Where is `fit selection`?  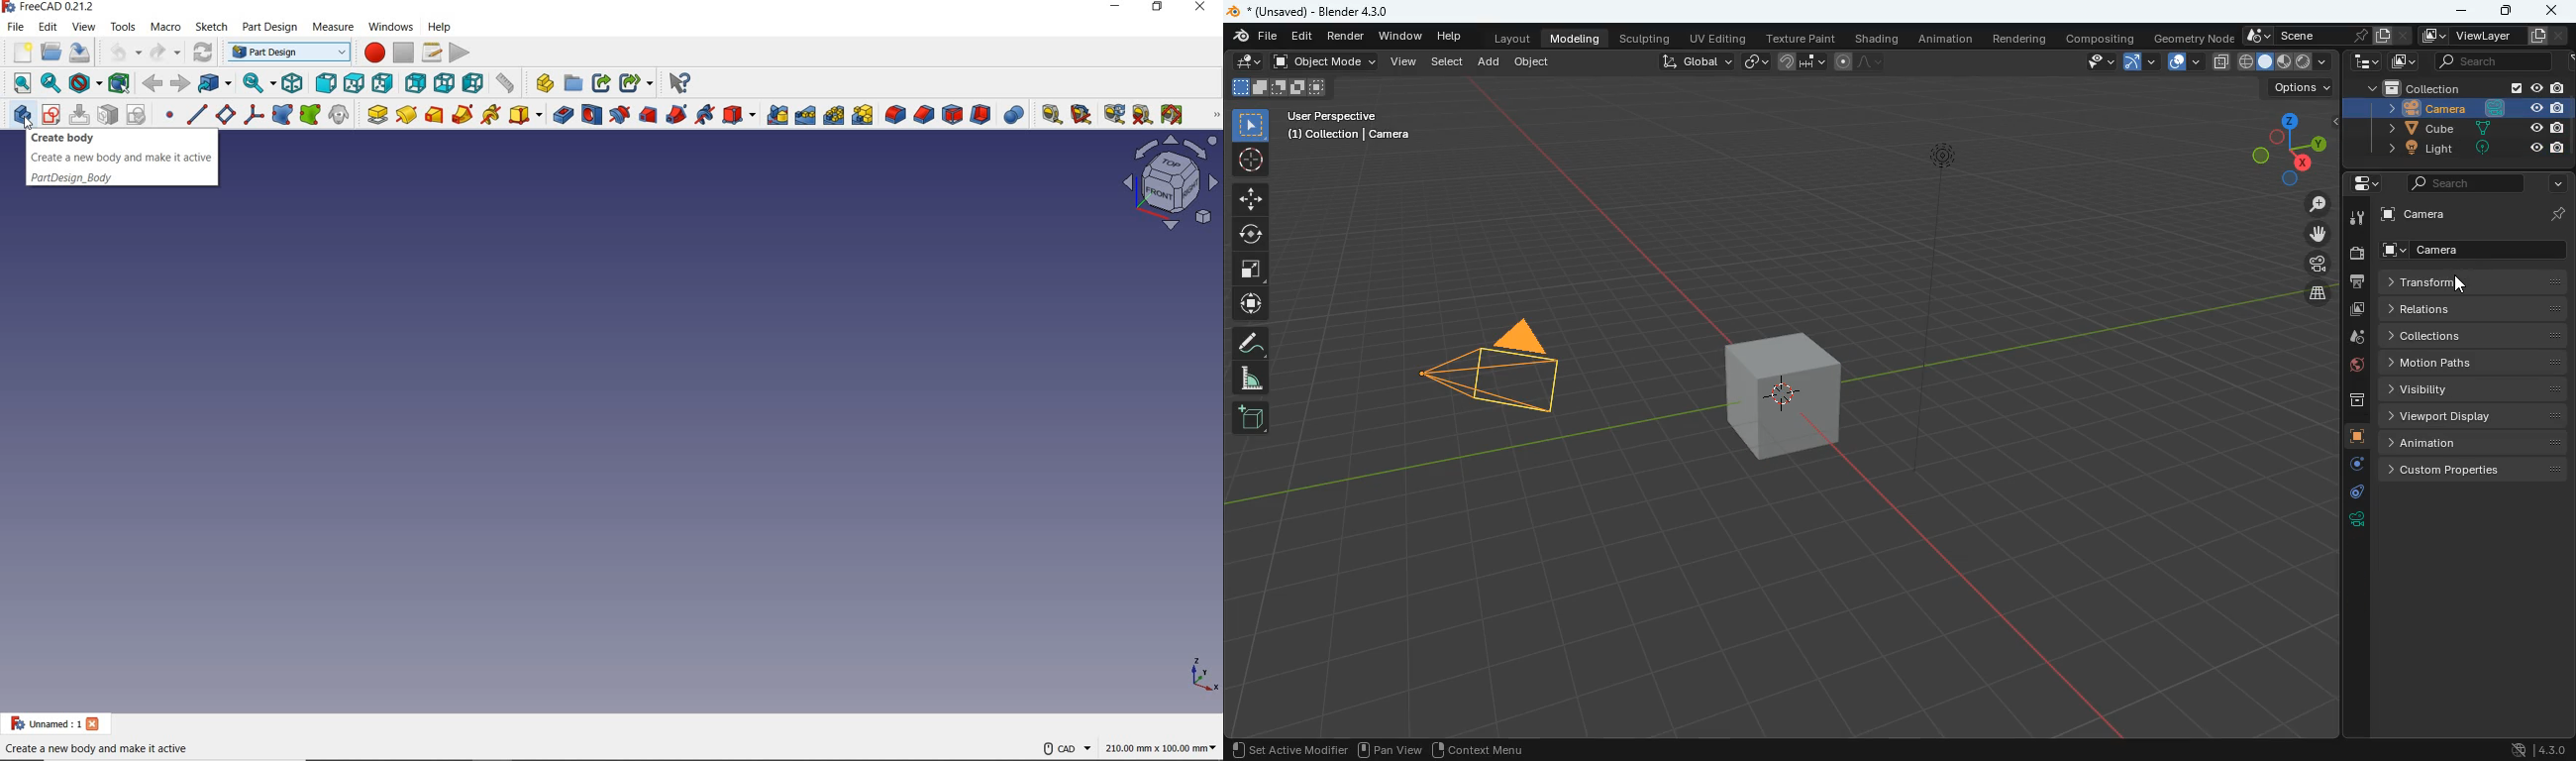
fit selection is located at coordinates (51, 86).